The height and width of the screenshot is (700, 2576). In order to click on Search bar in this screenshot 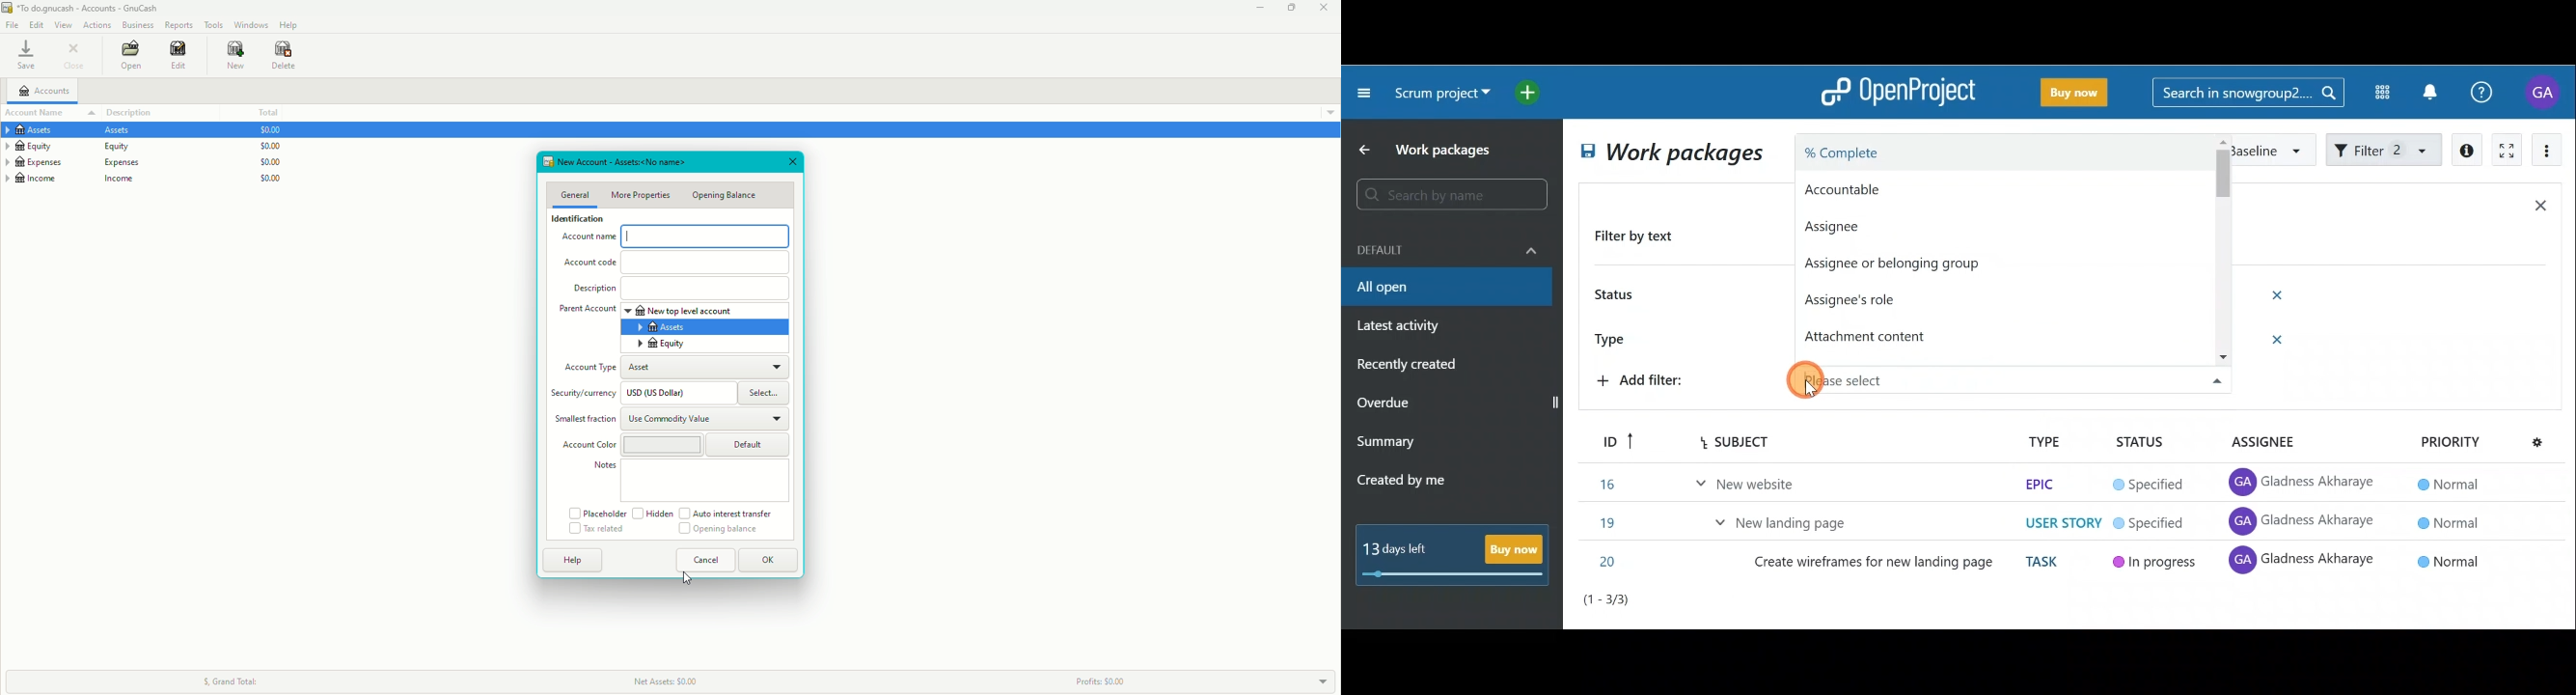, I will do `click(2248, 91)`.